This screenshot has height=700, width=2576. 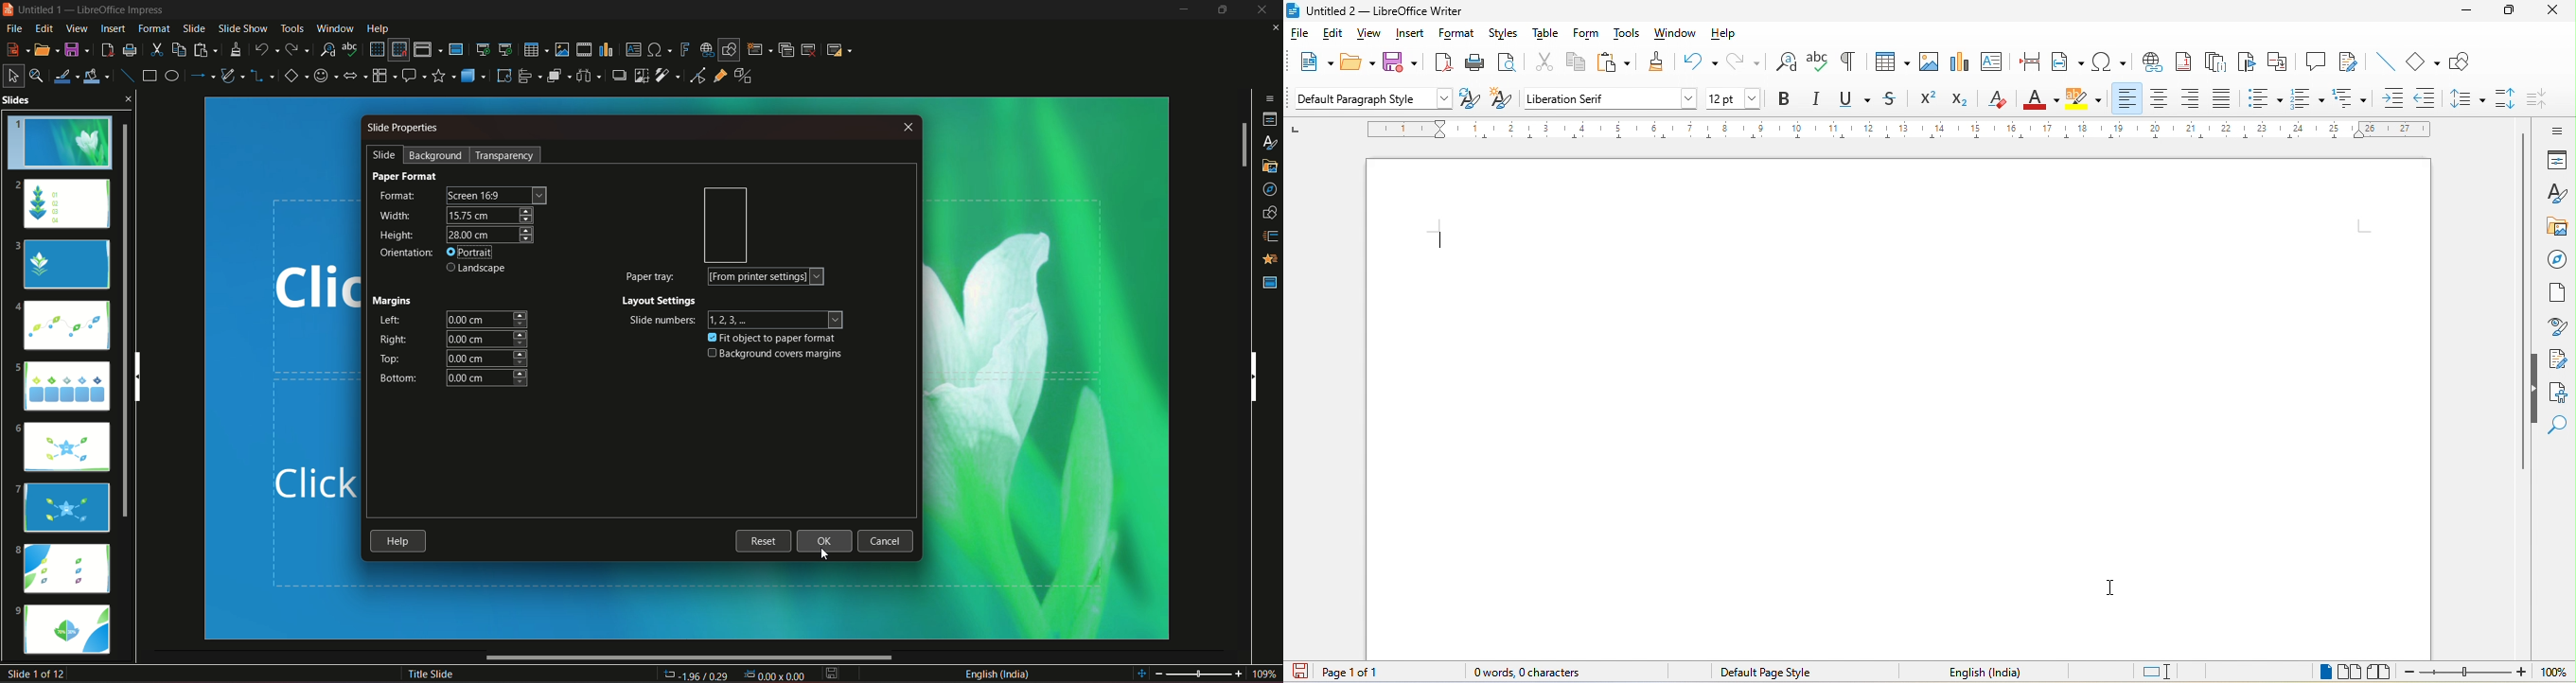 I want to click on undo, so click(x=1702, y=64).